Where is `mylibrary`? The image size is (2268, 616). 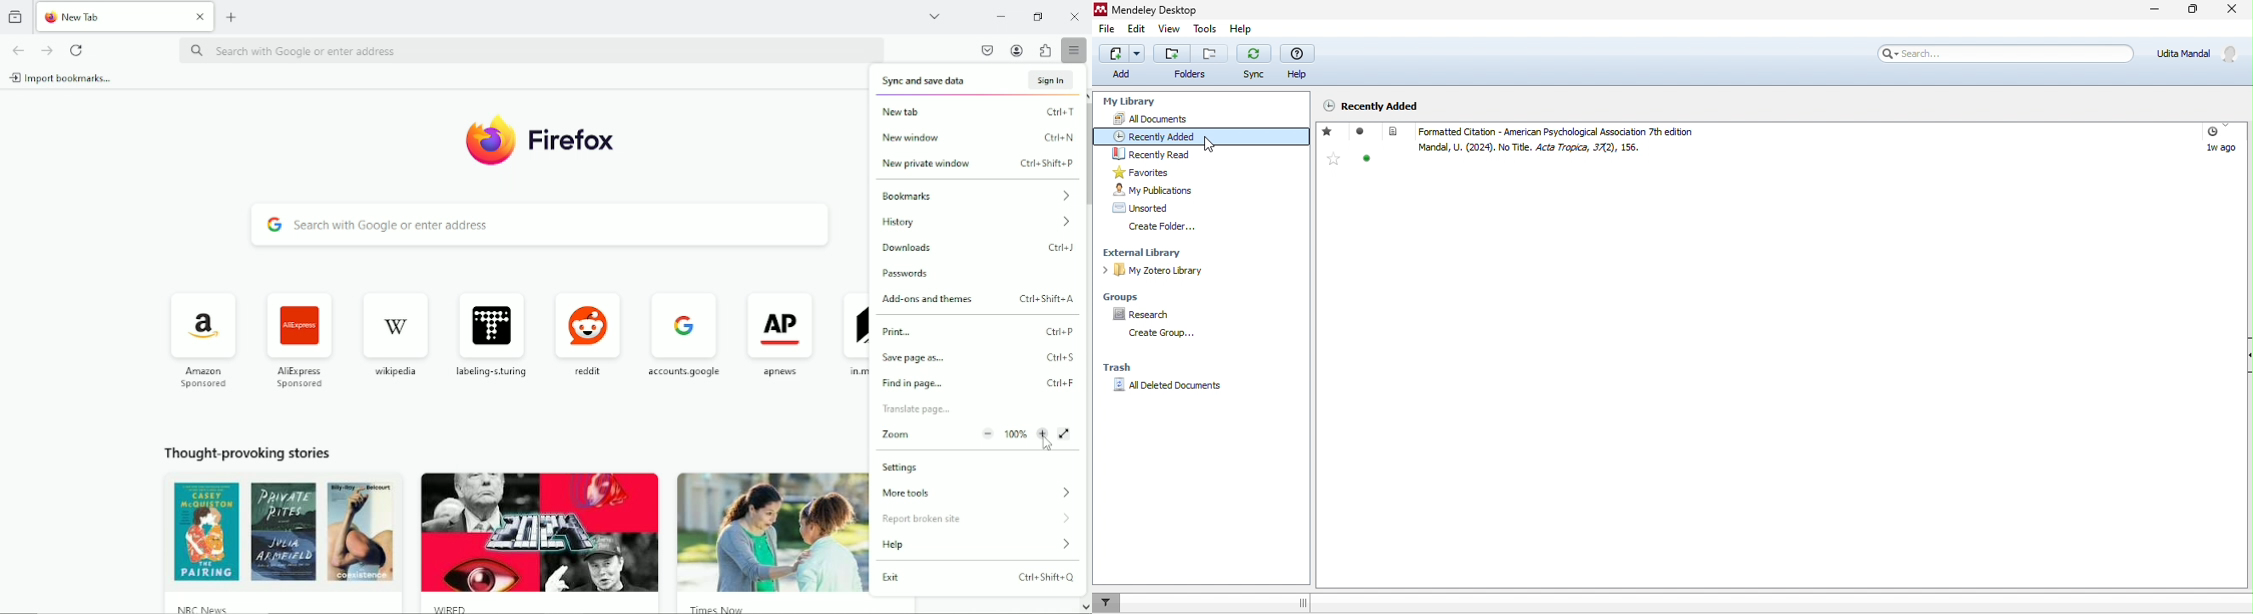
mylibrary is located at coordinates (1129, 103).